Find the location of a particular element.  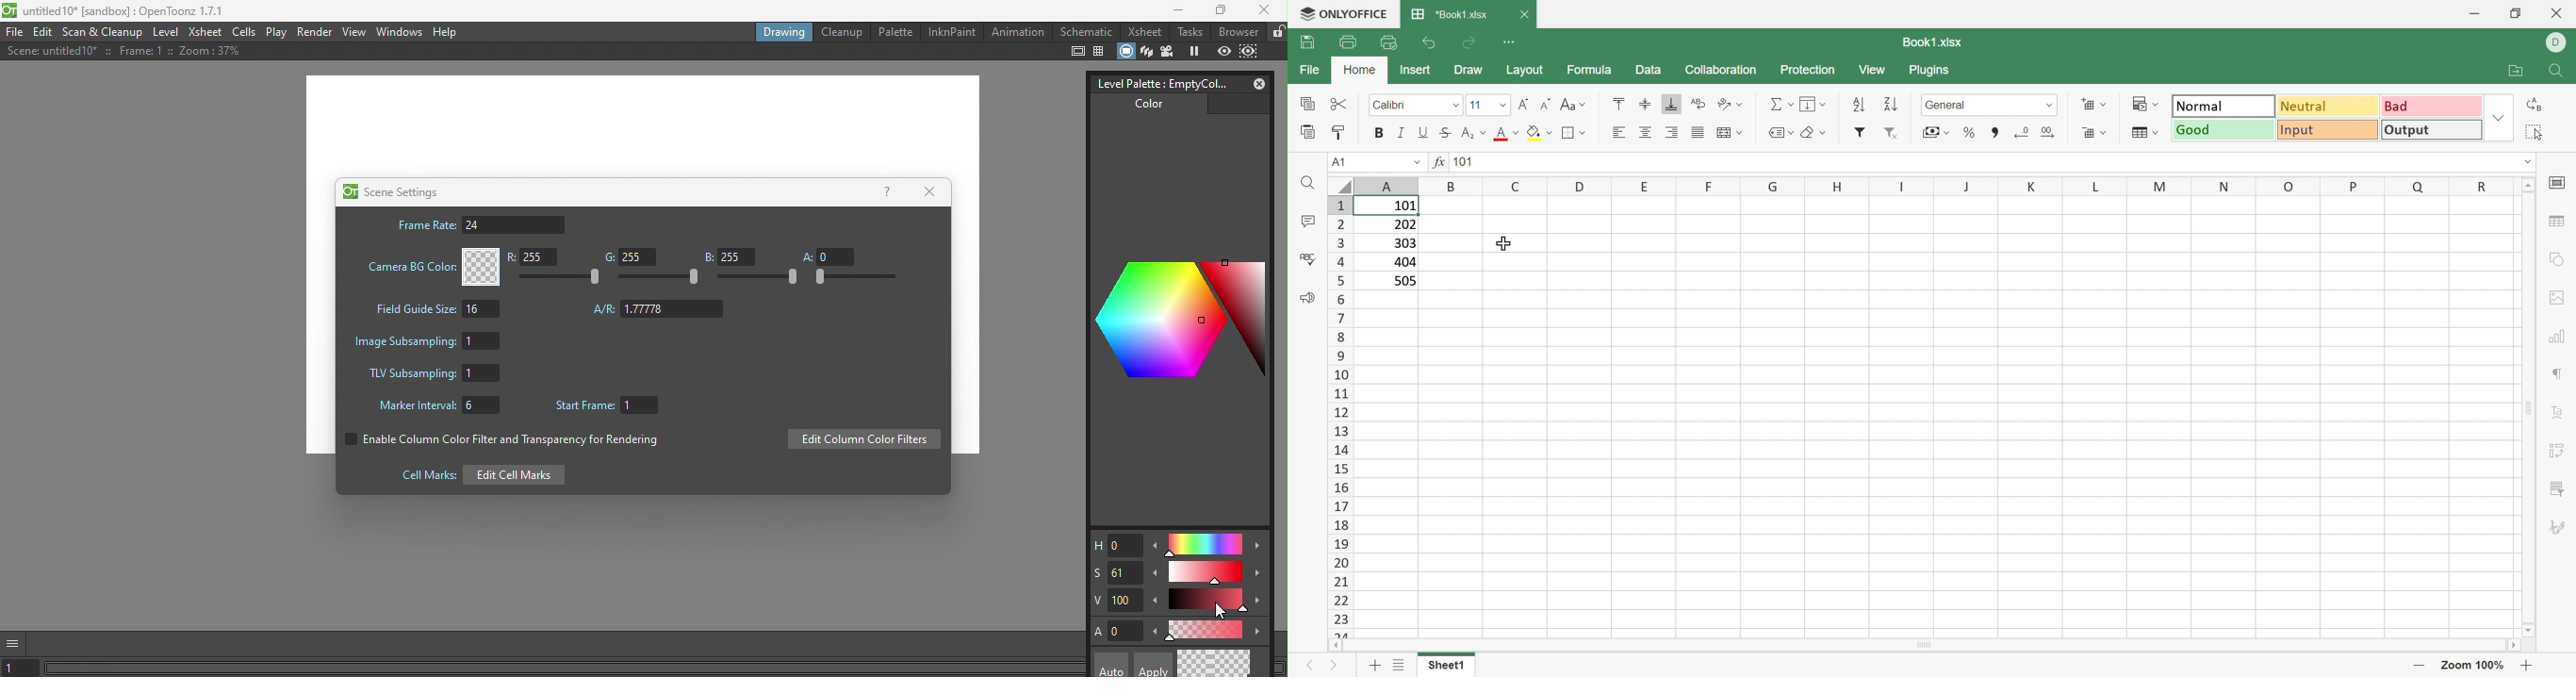

Cursor is located at coordinates (1507, 242).